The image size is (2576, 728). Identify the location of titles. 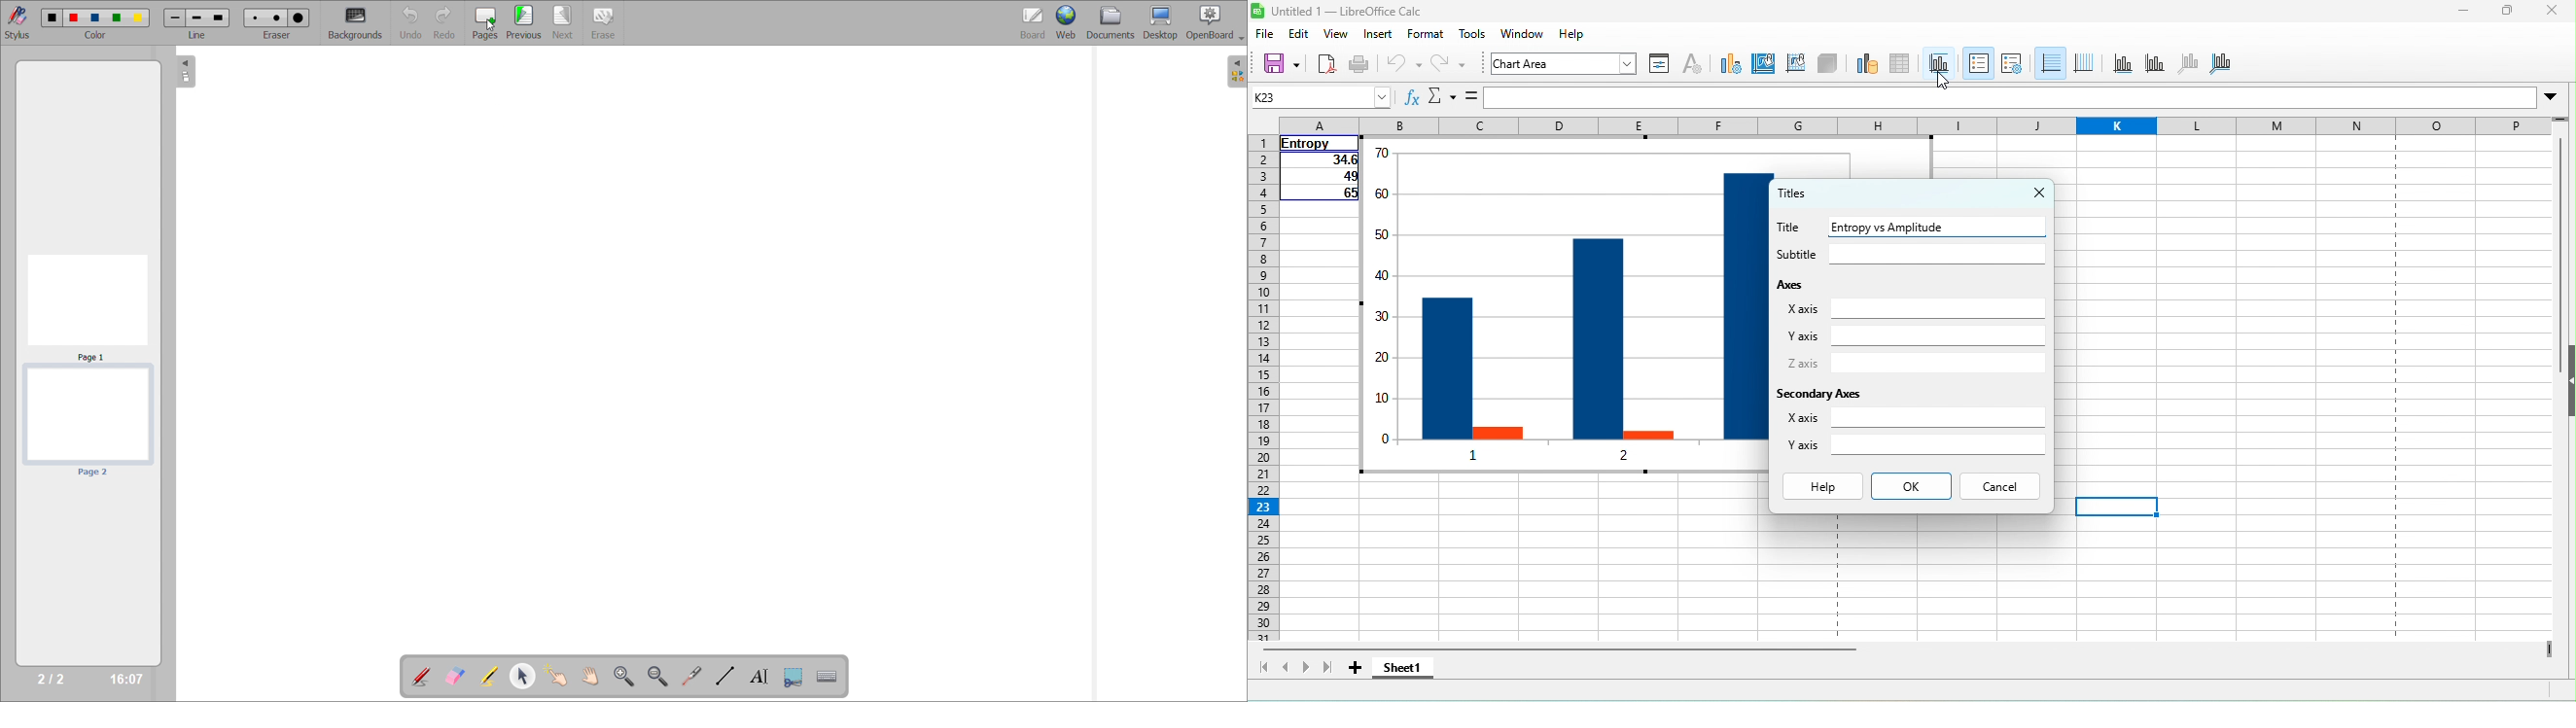
(1939, 57).